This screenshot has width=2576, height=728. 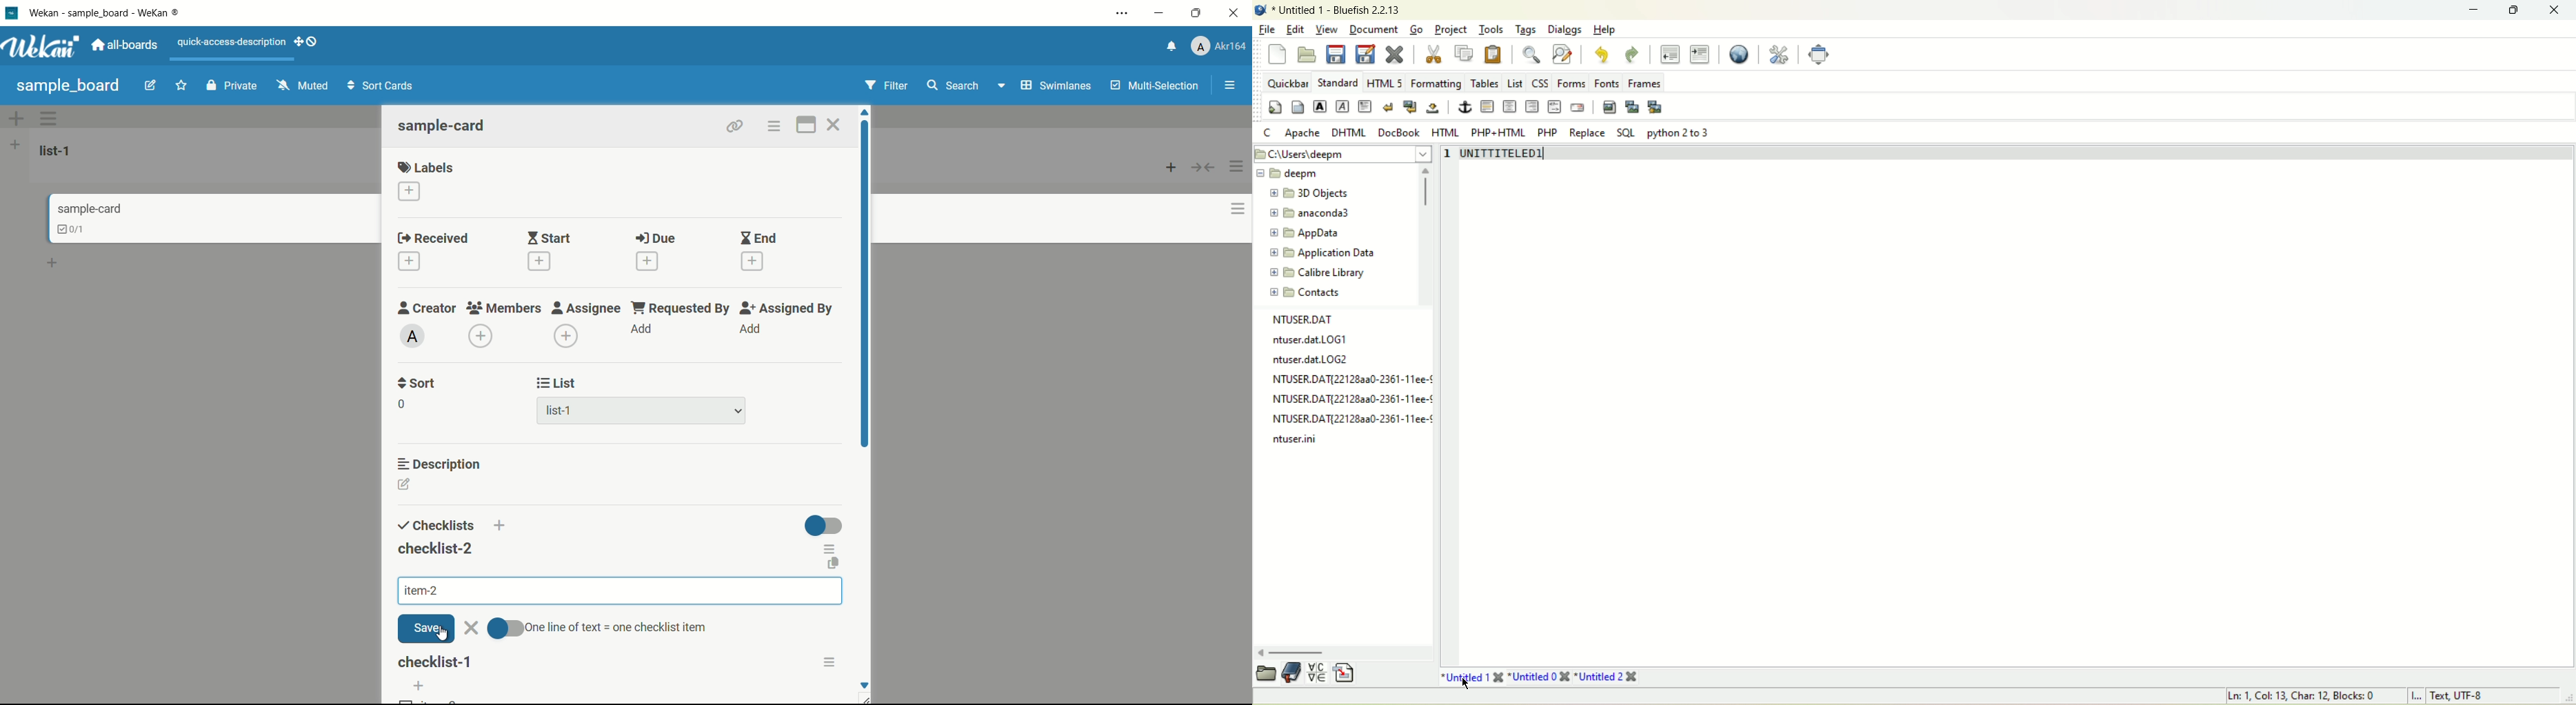 What do you see at coordinates (503, 309) in the screenshot?
I see `members` at bounding box center [503, 309].